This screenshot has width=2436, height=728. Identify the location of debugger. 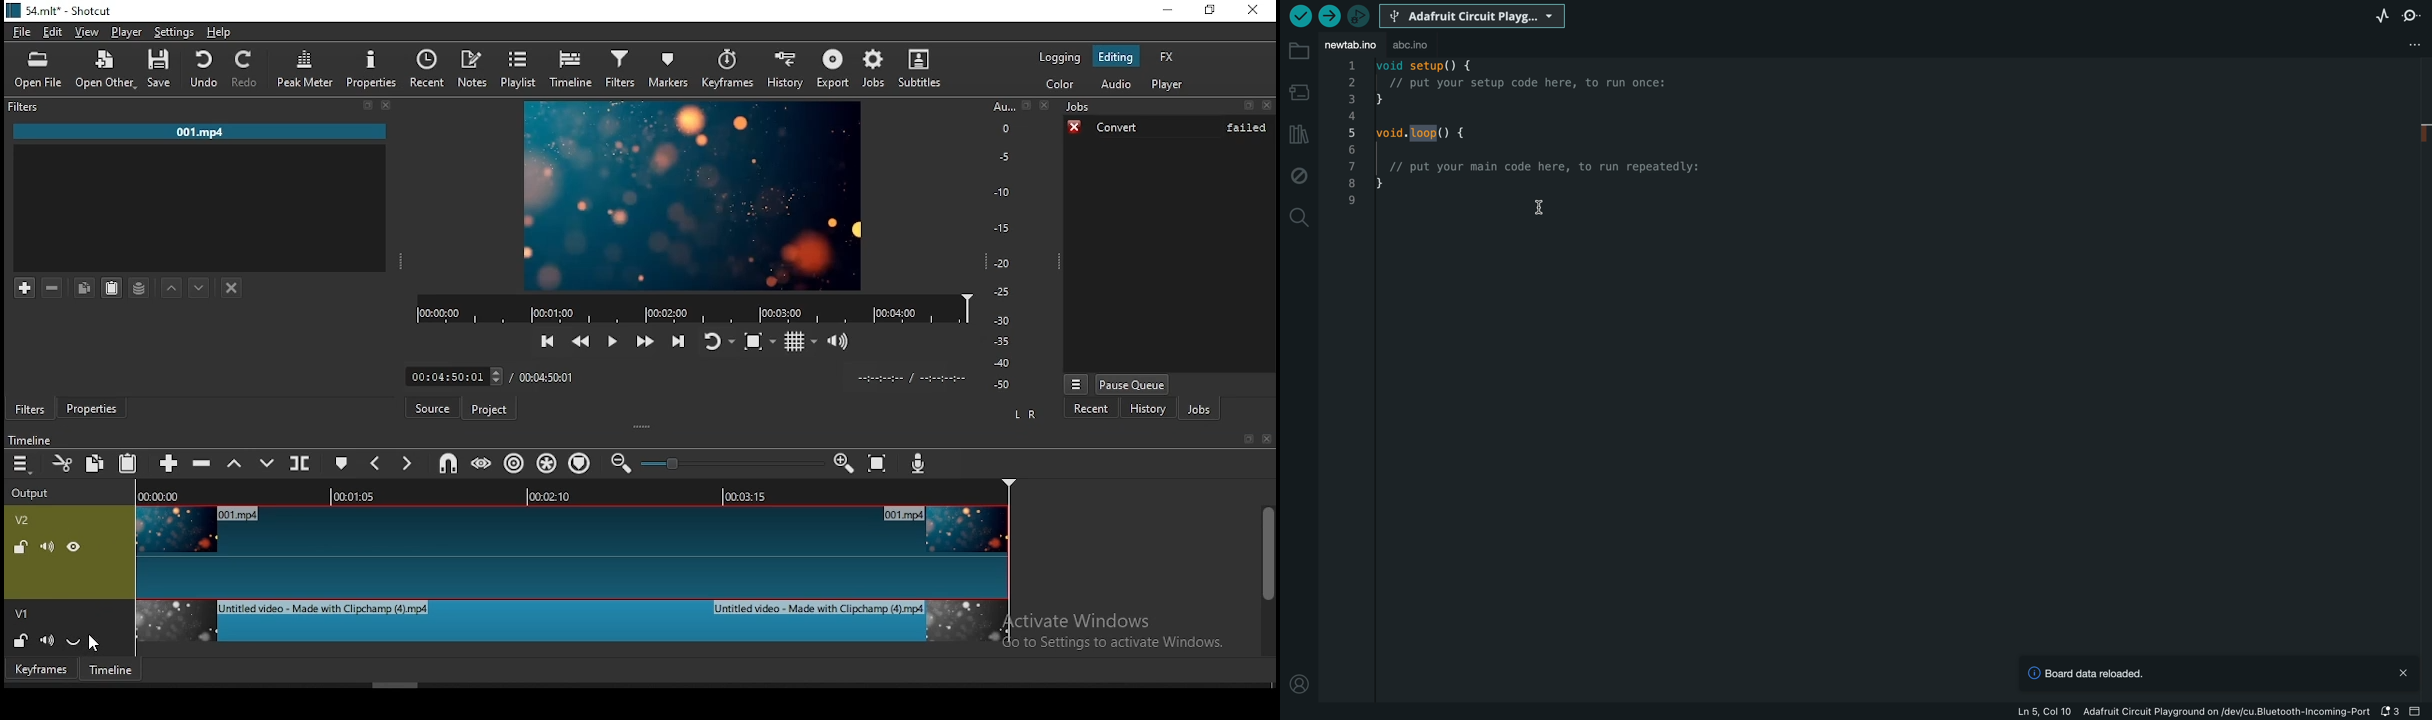
(1357, 16).